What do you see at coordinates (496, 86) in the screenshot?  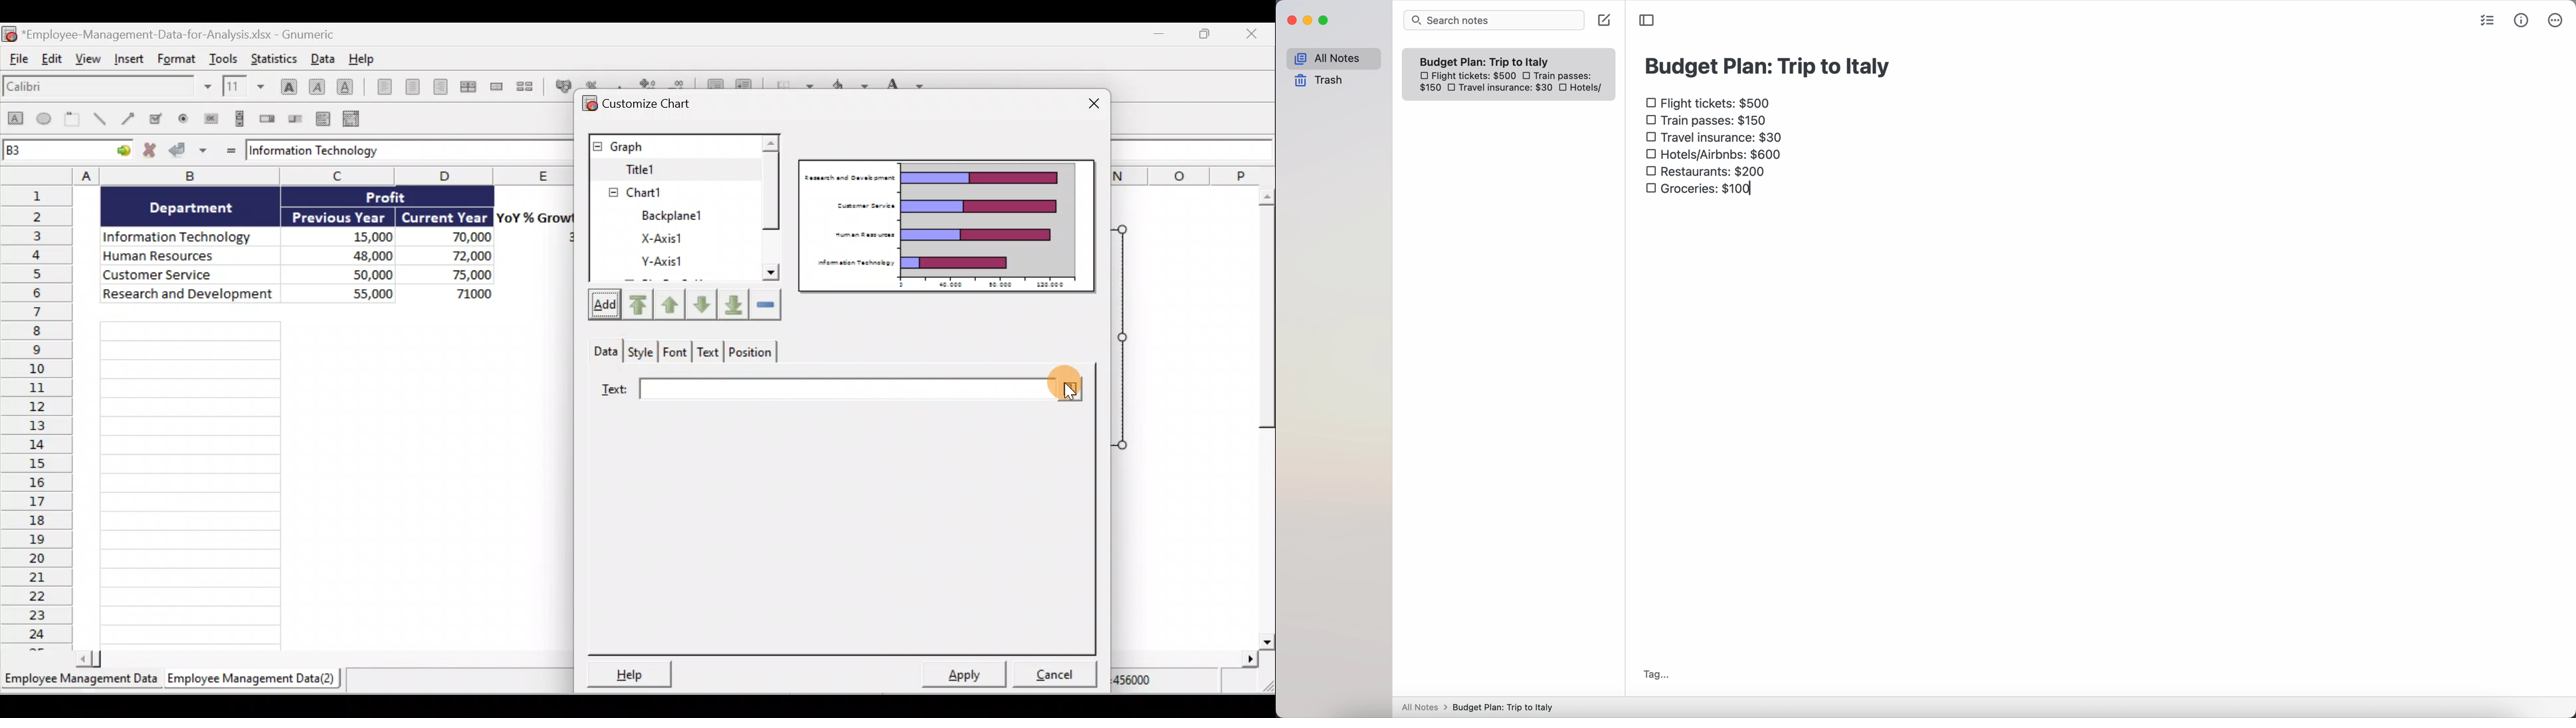 I see `Merge a range of cells` at bounding box center [496, 86].